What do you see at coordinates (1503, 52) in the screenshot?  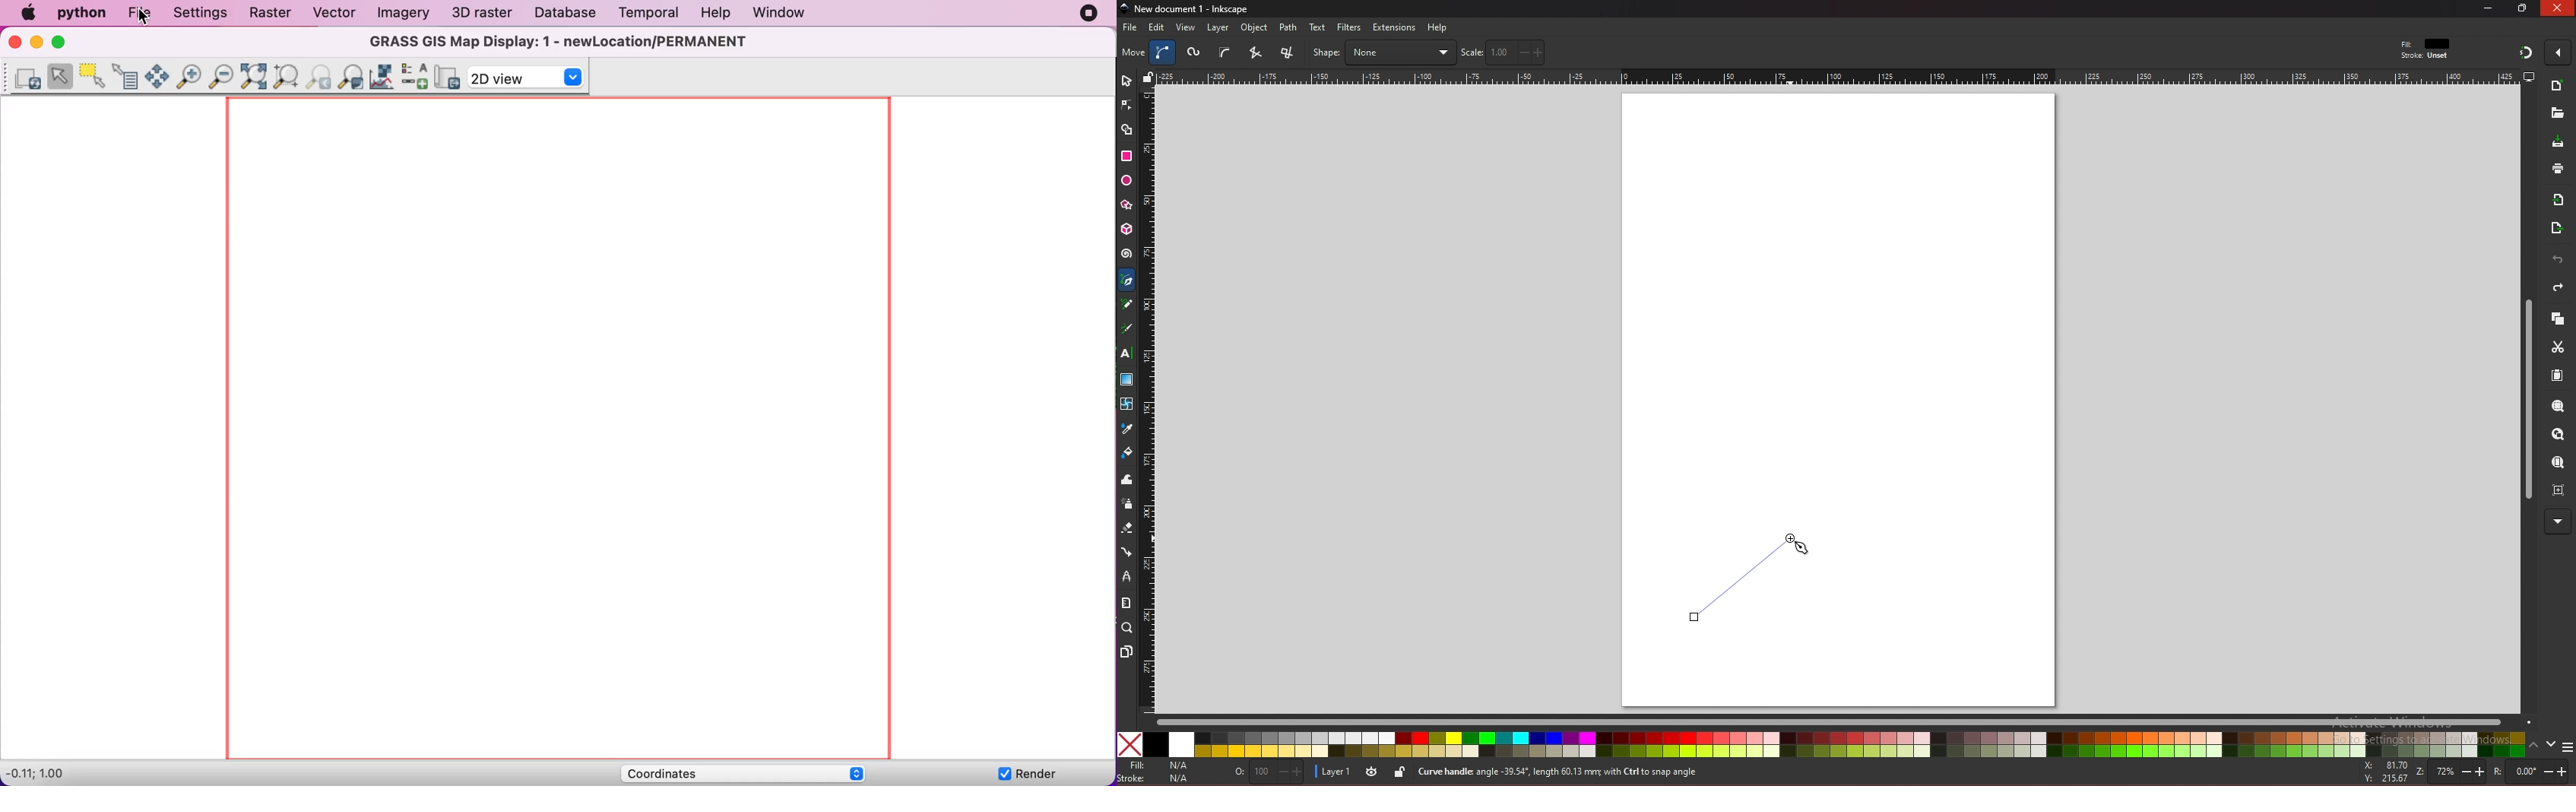 I see `scale` at bounding box center [1503, 52].